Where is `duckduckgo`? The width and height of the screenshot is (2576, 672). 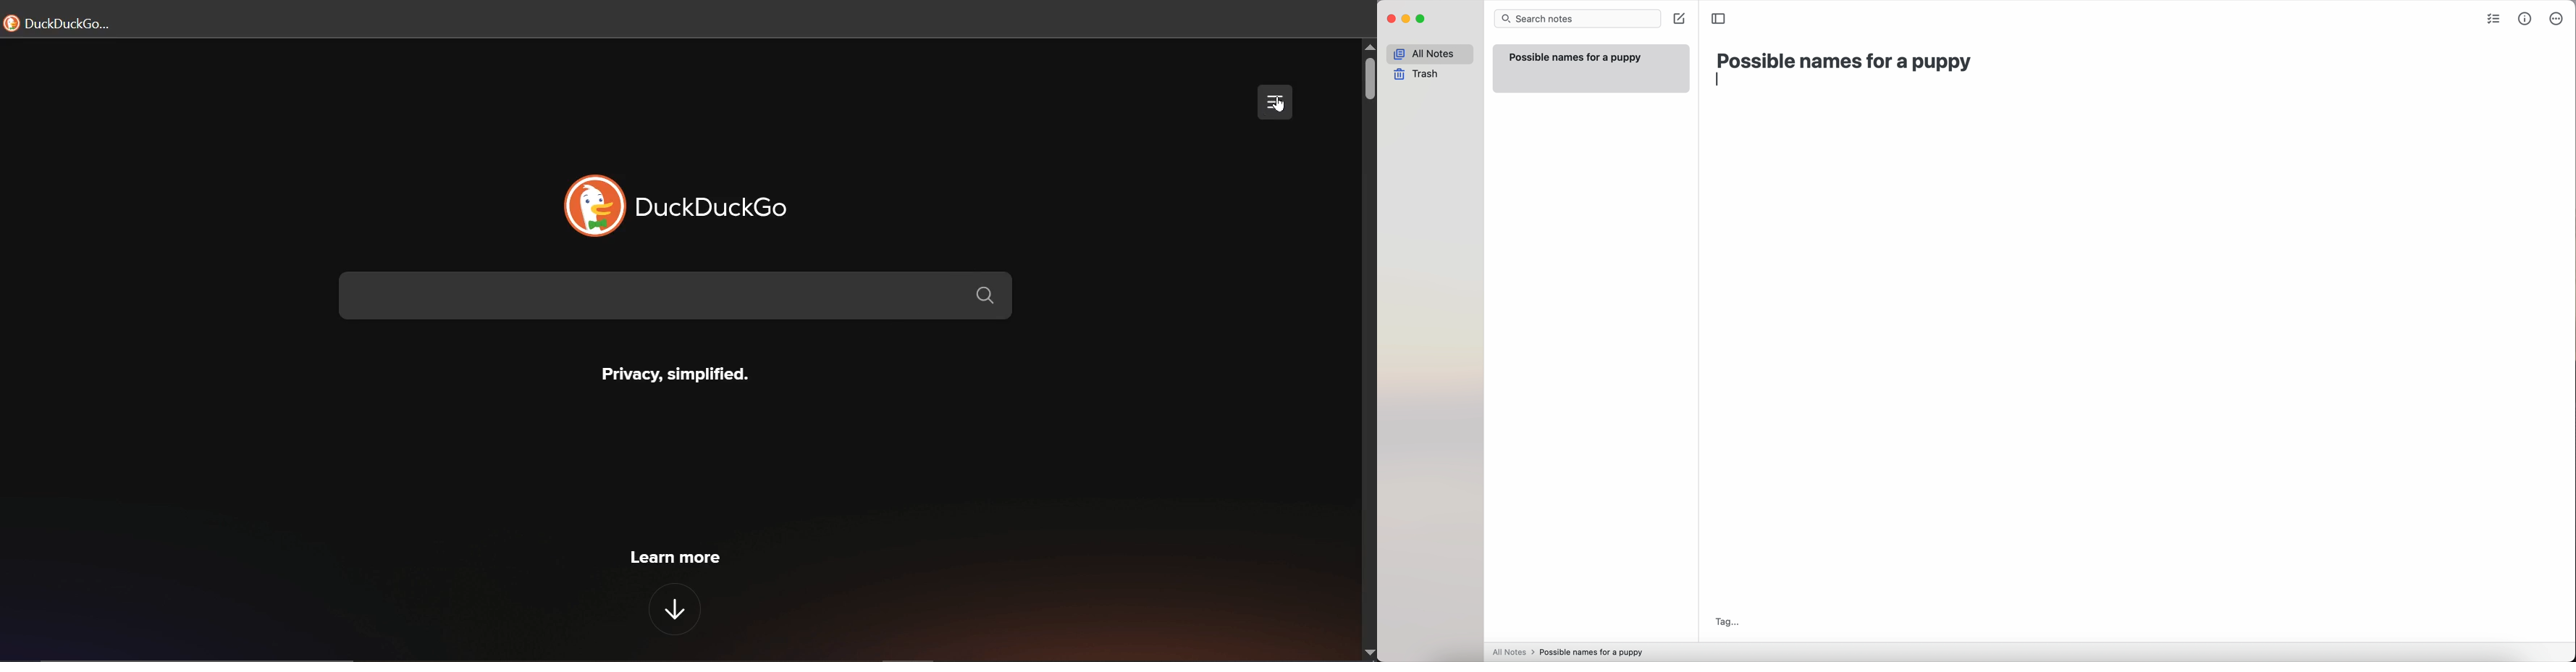 duckduckgo is located at coordinates (677, 204).